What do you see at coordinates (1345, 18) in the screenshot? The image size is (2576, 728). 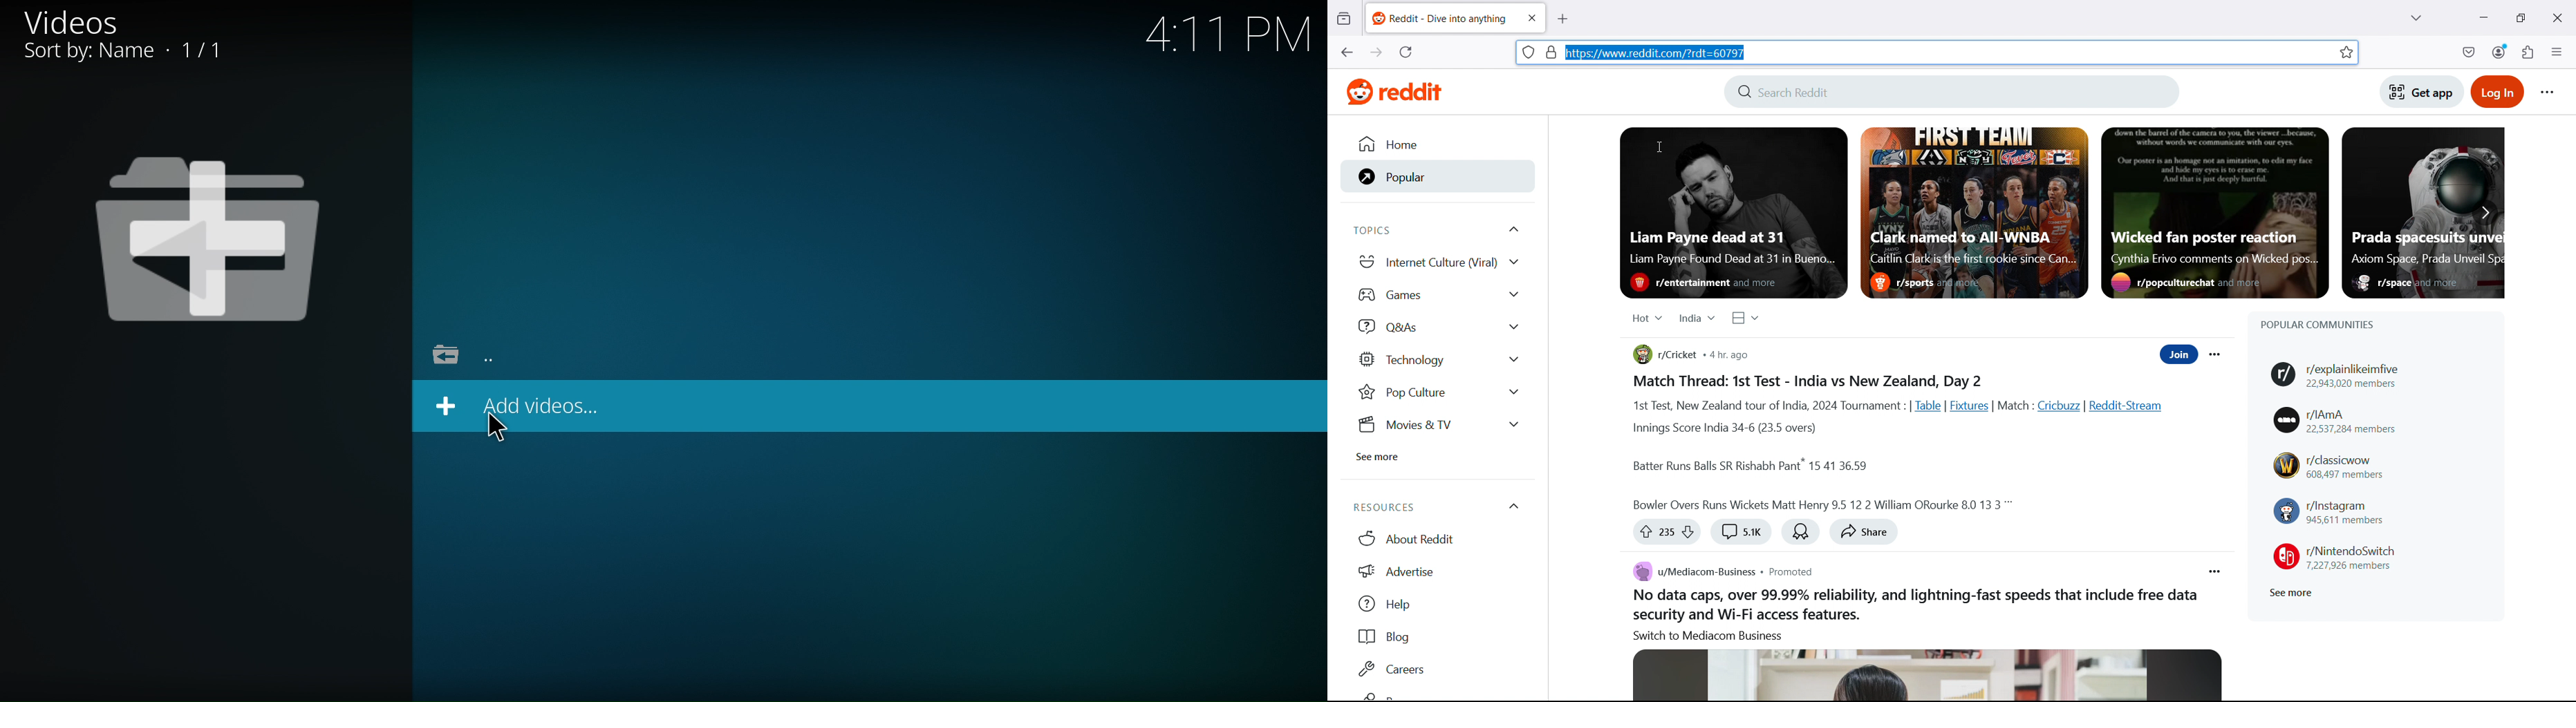 I see `view recent browsing` at bounding box center [1345, 18].